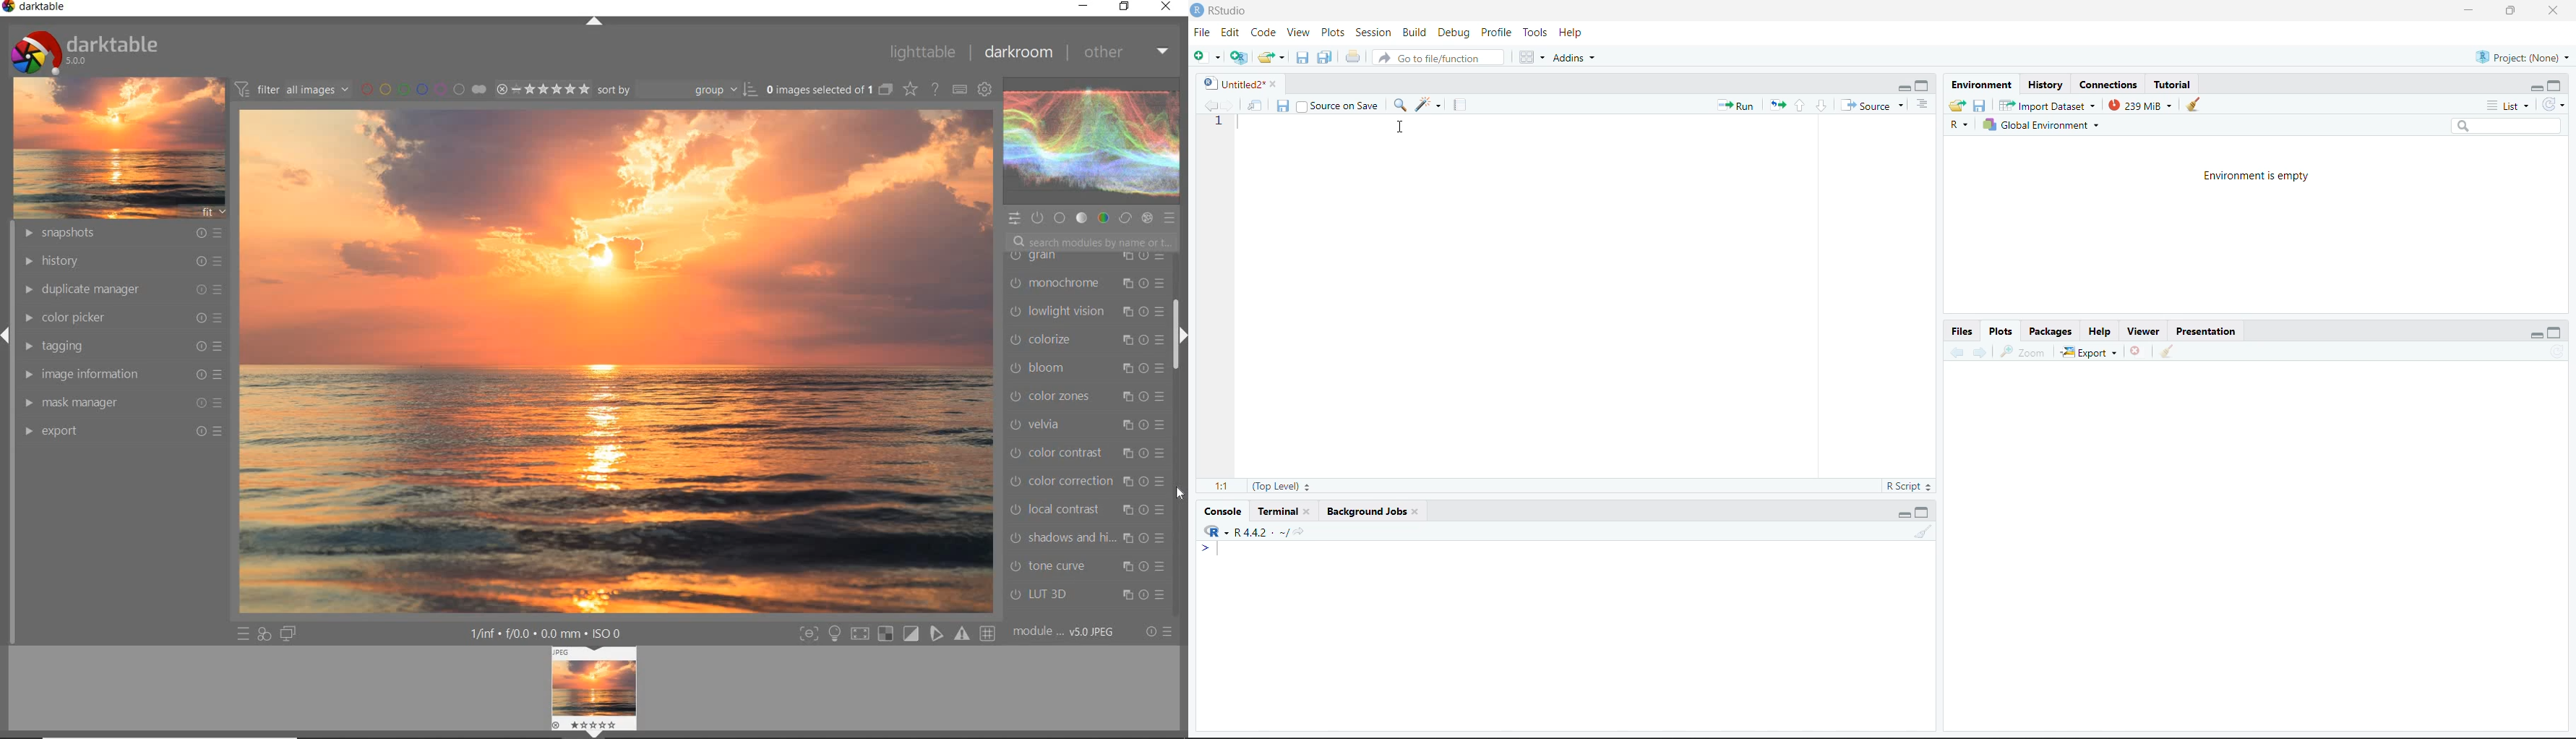 This screenshot has width=2576, height=756. What do you see at coordinates (2137, 351) in the screenshot?
I see `Close` at bounding box center [2137, 351].